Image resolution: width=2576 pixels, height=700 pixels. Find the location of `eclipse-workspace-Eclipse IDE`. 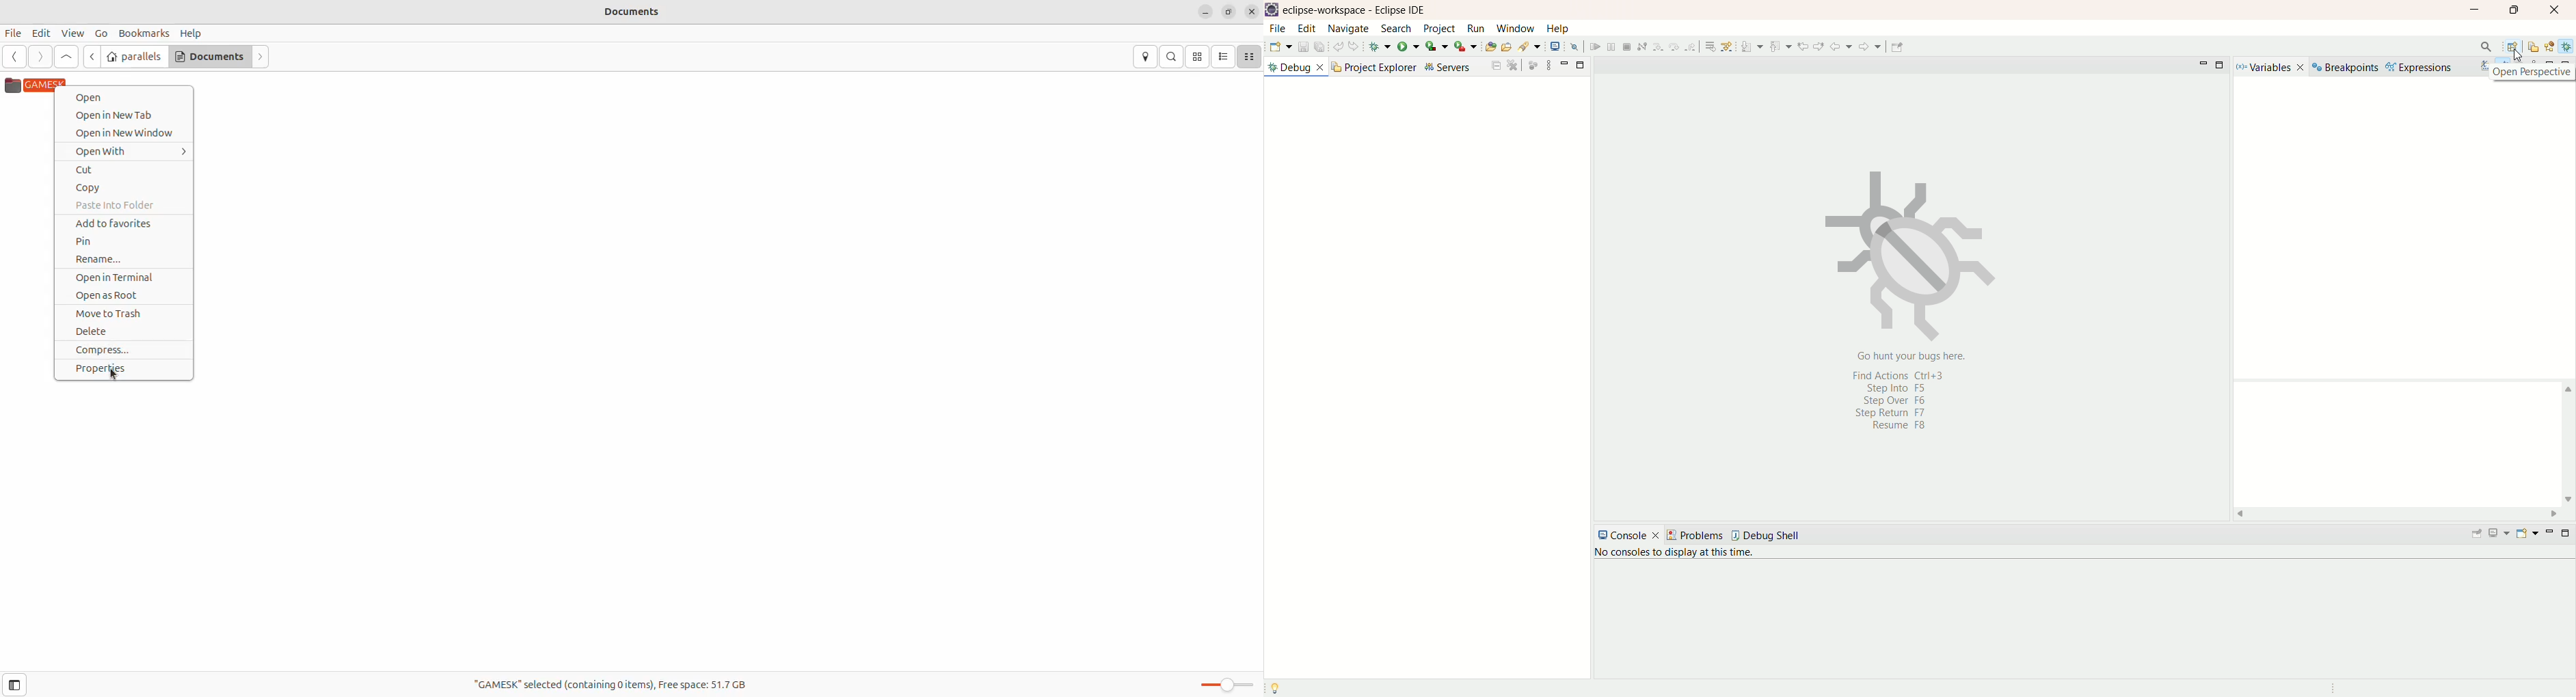

eclipse-workspace-Eclipse IDE is located at coordinates (1356, 12).